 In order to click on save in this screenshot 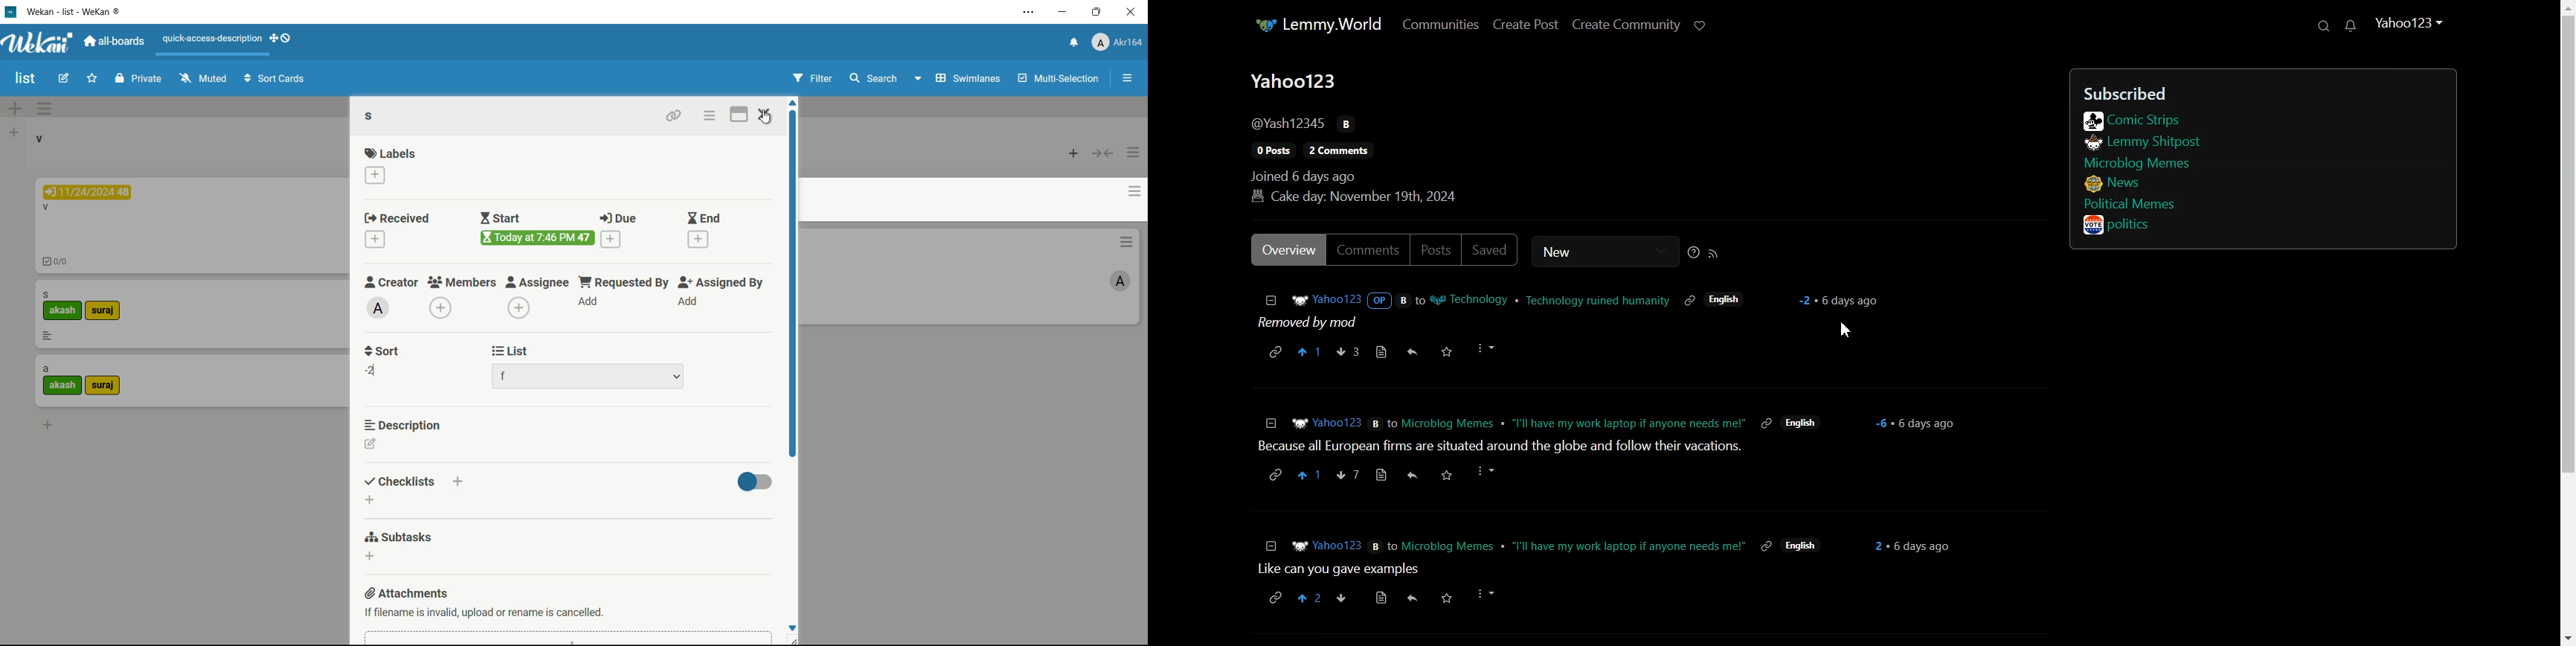, I will do `click(1448, 476)`.